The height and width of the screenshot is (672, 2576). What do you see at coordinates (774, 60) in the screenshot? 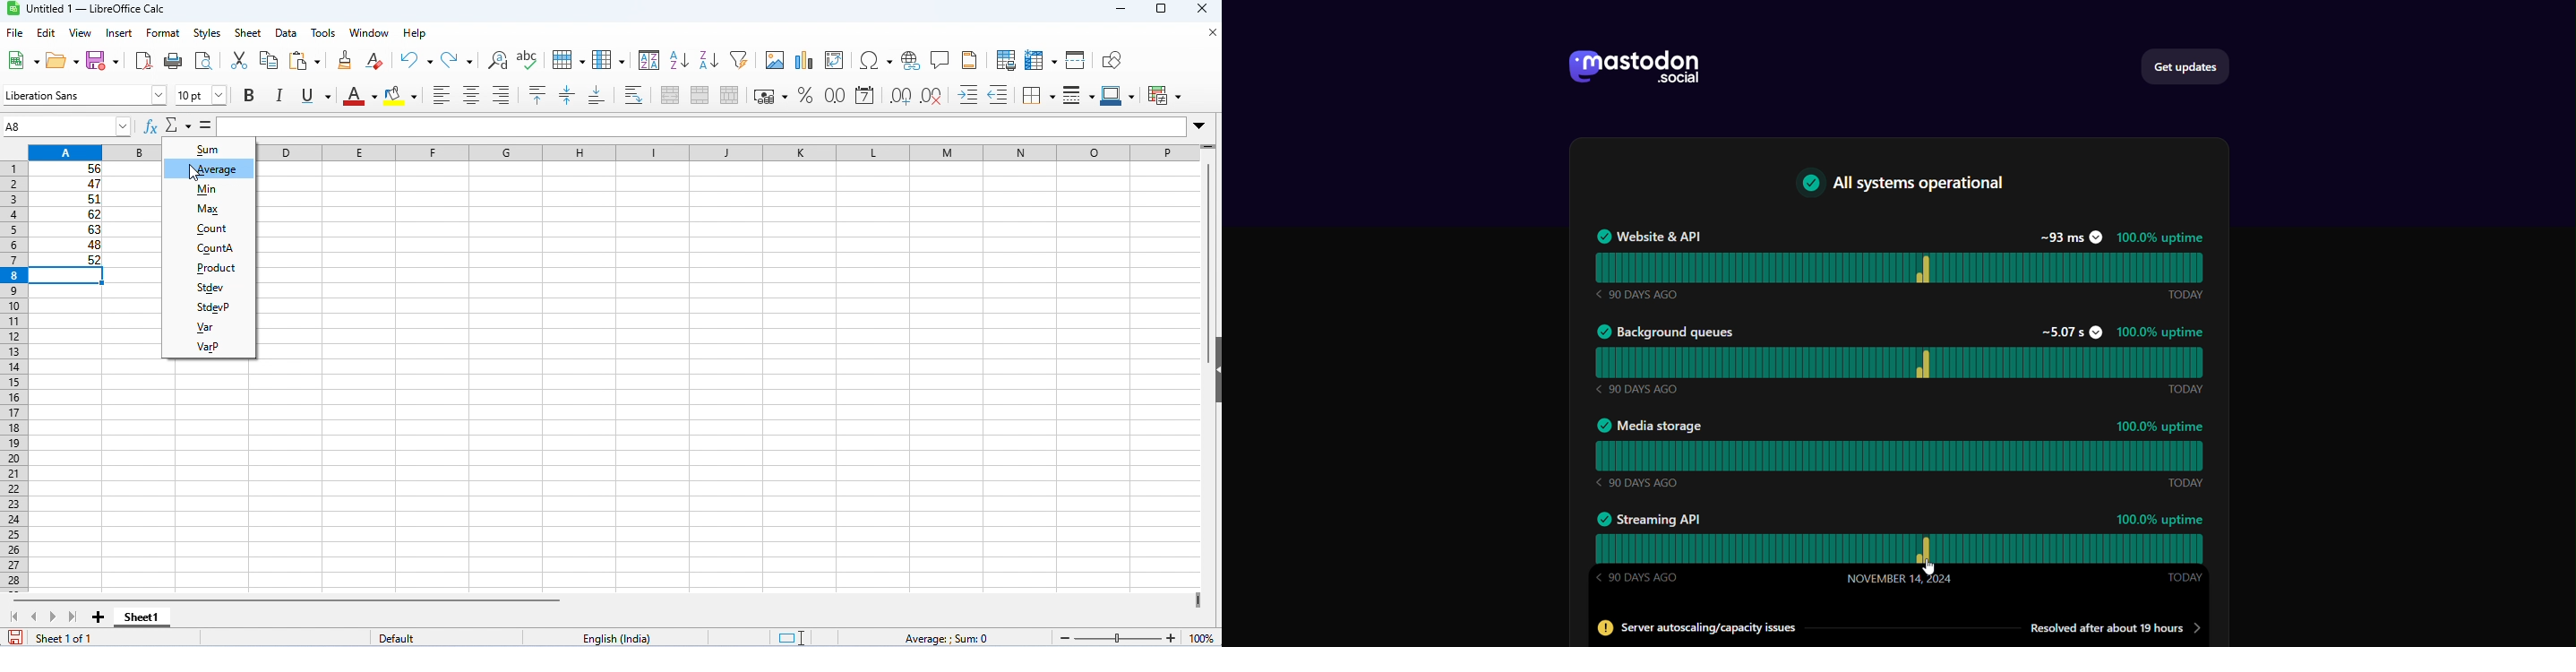
I see `insert image` at bounding box center [774, 60].